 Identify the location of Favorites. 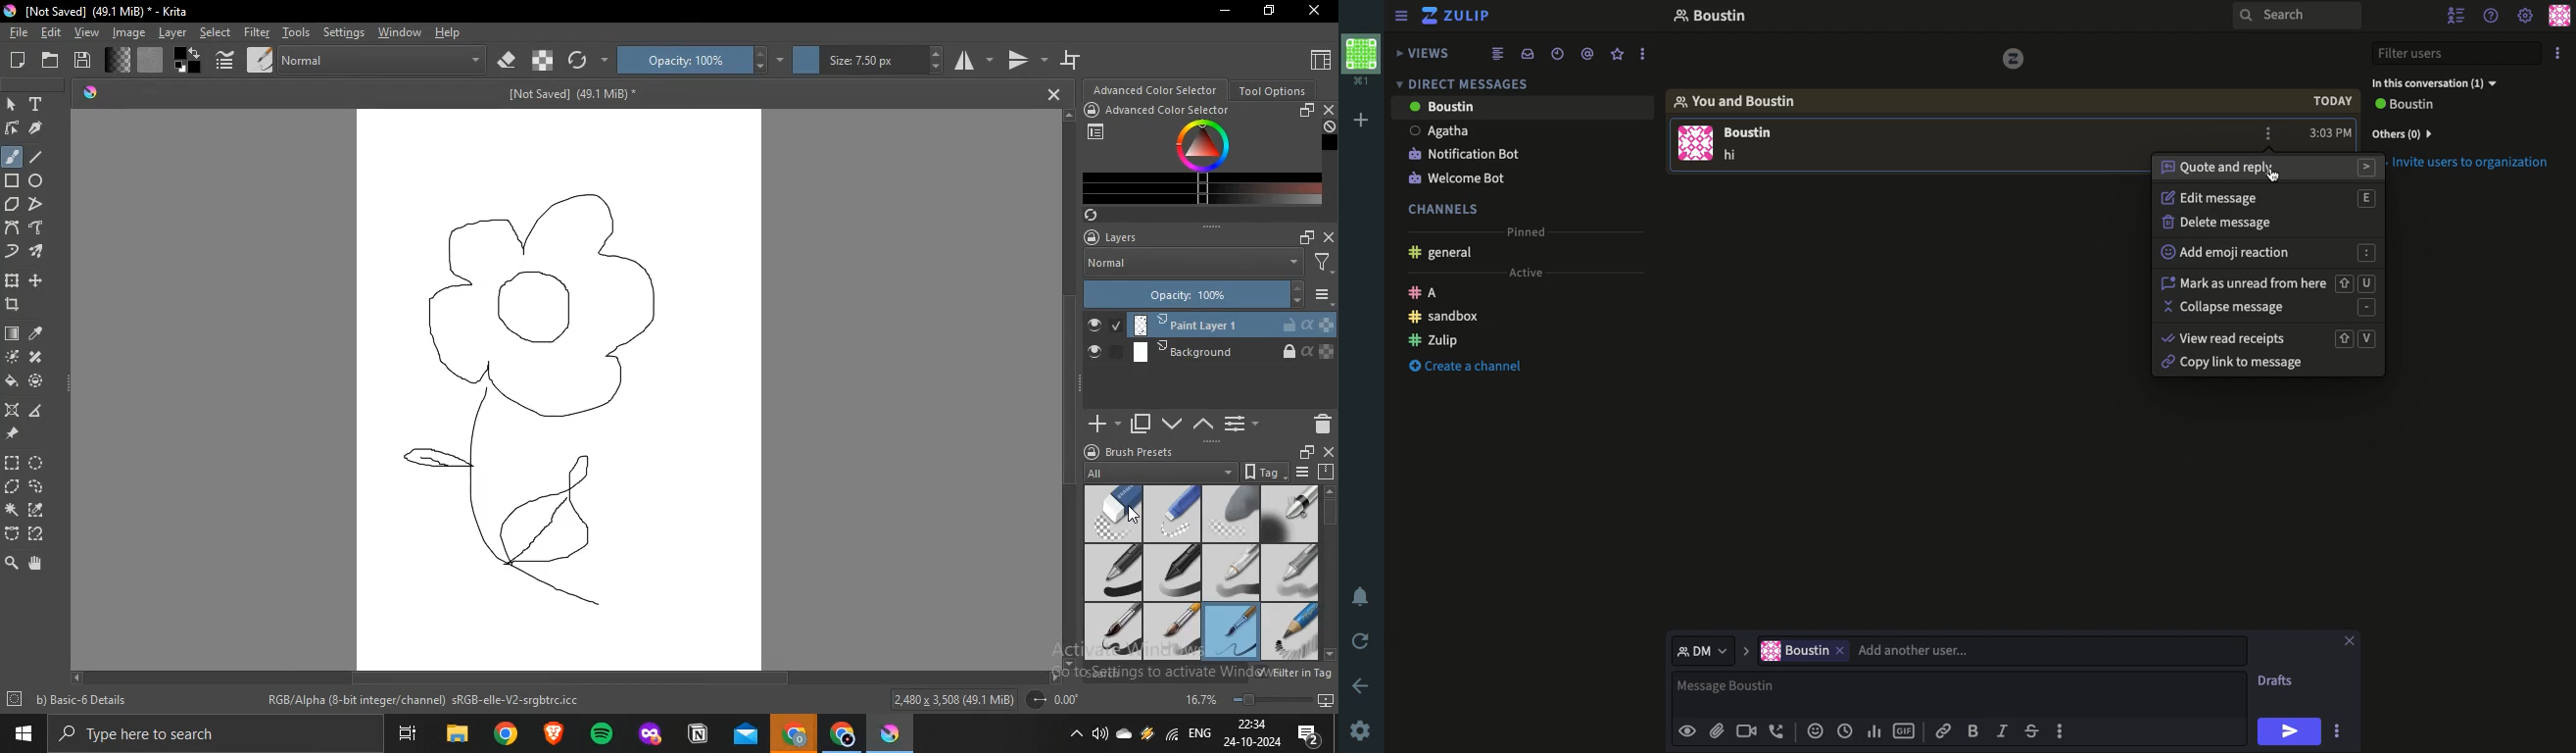
(1618, 54).